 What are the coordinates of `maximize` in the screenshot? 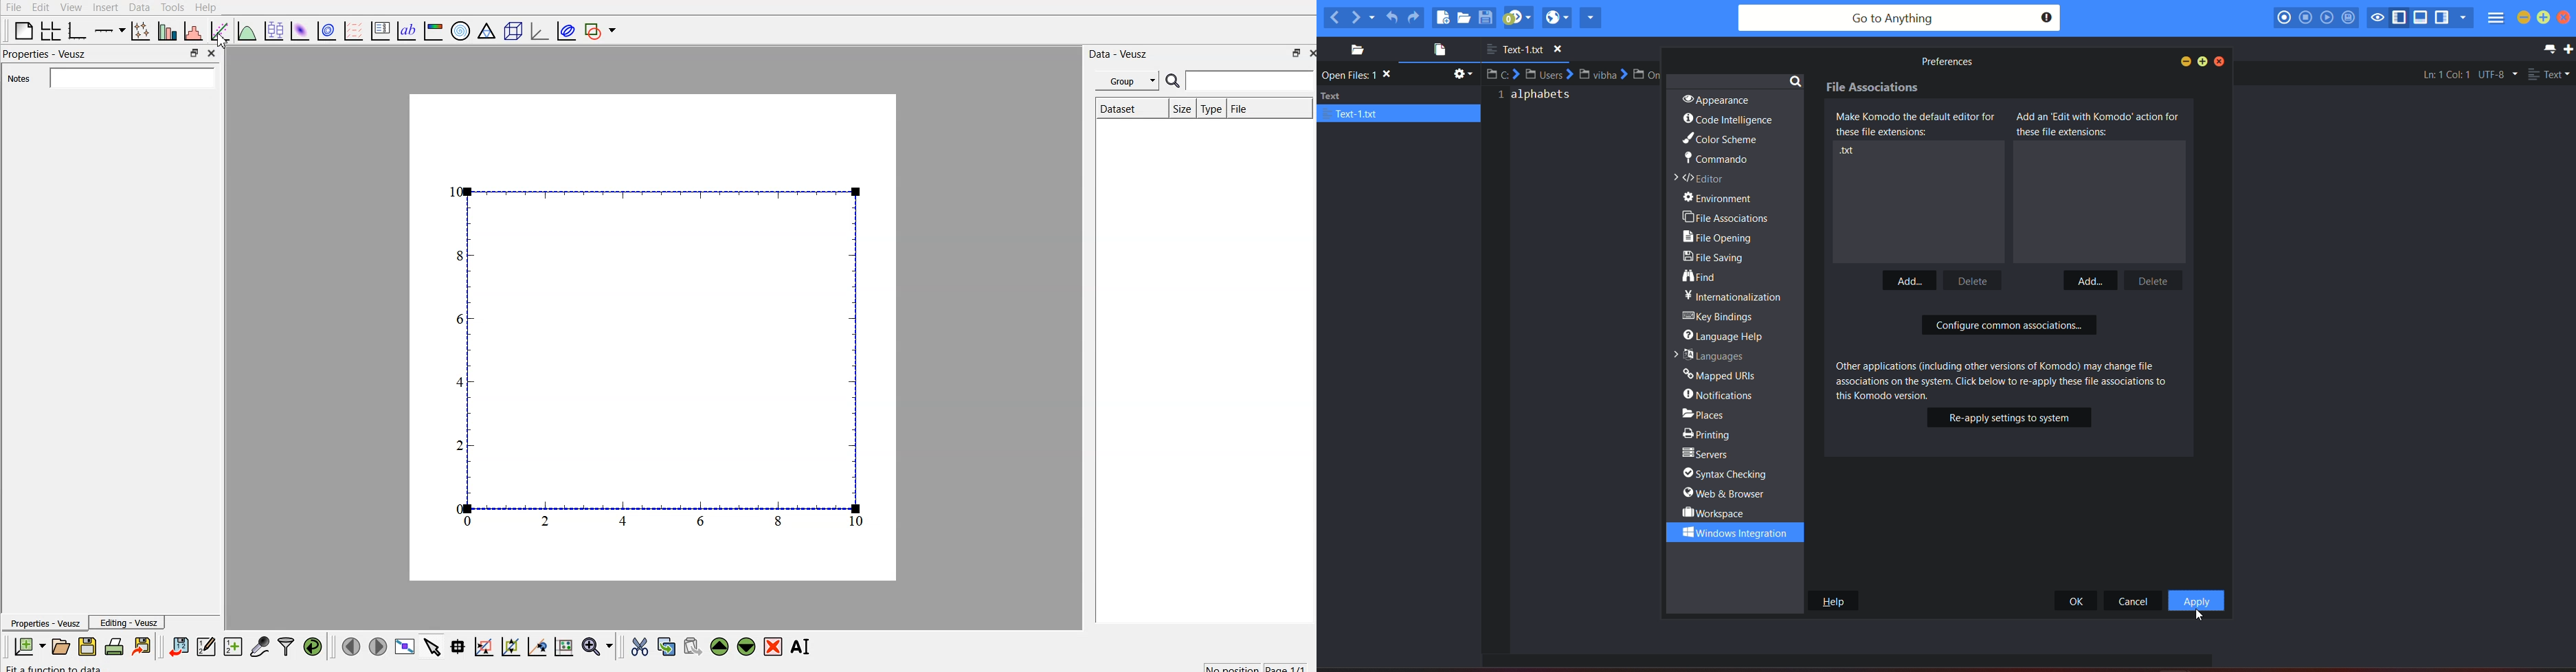 It's located at (2204, 61).